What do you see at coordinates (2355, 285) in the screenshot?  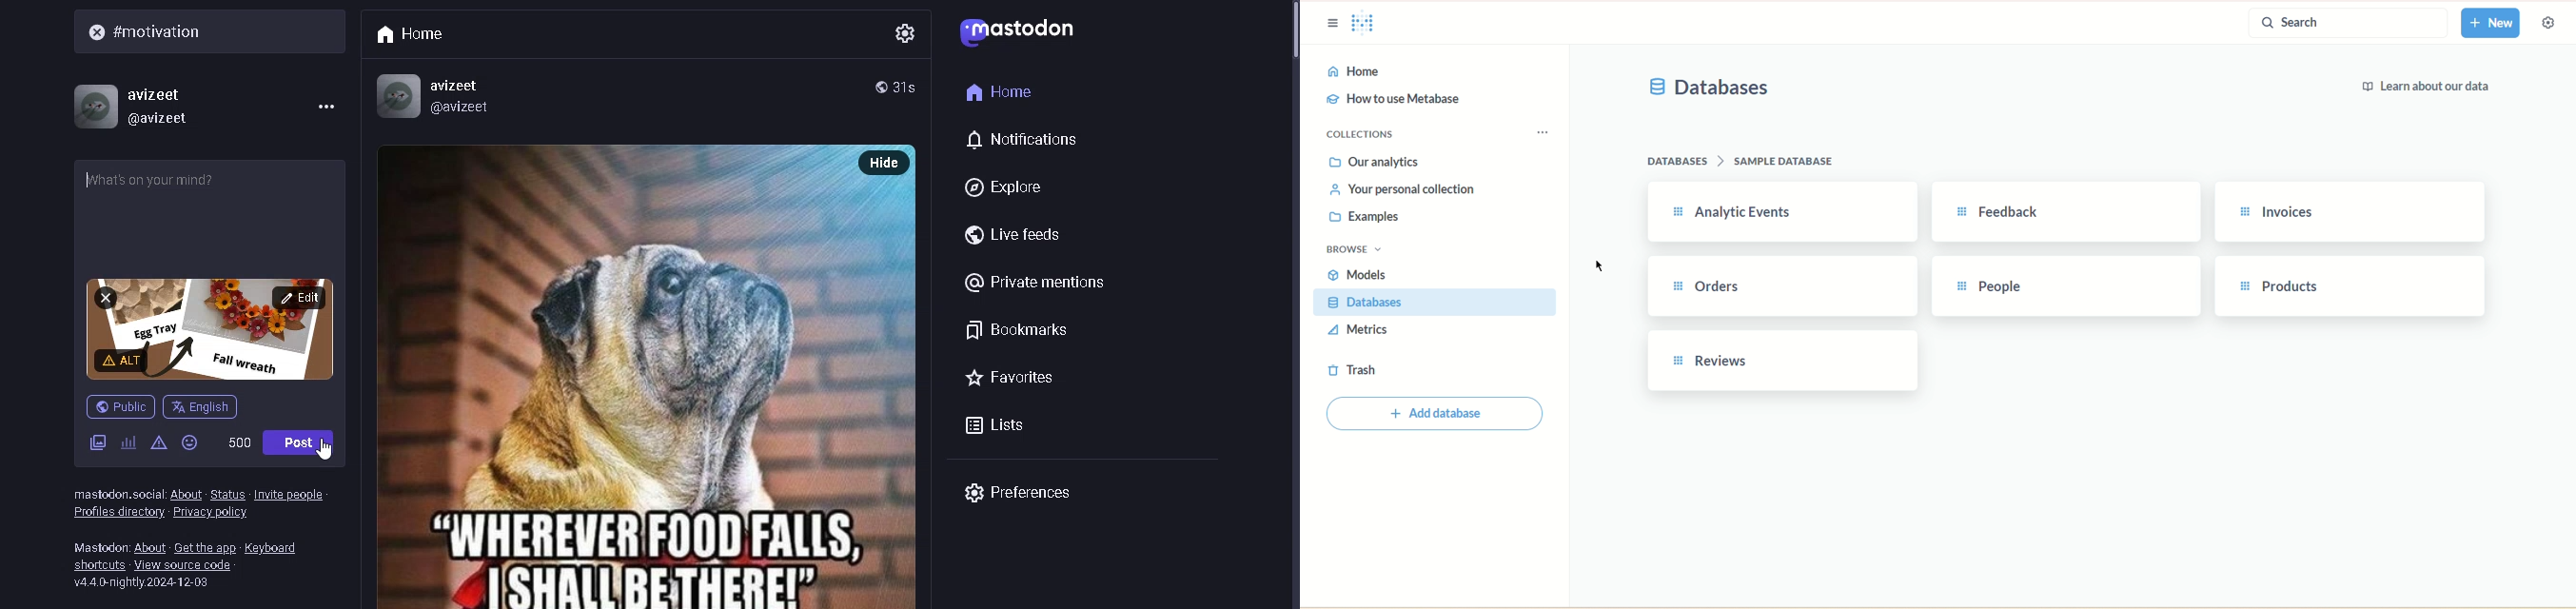 I see `products` at bounding box center [2355, 285].